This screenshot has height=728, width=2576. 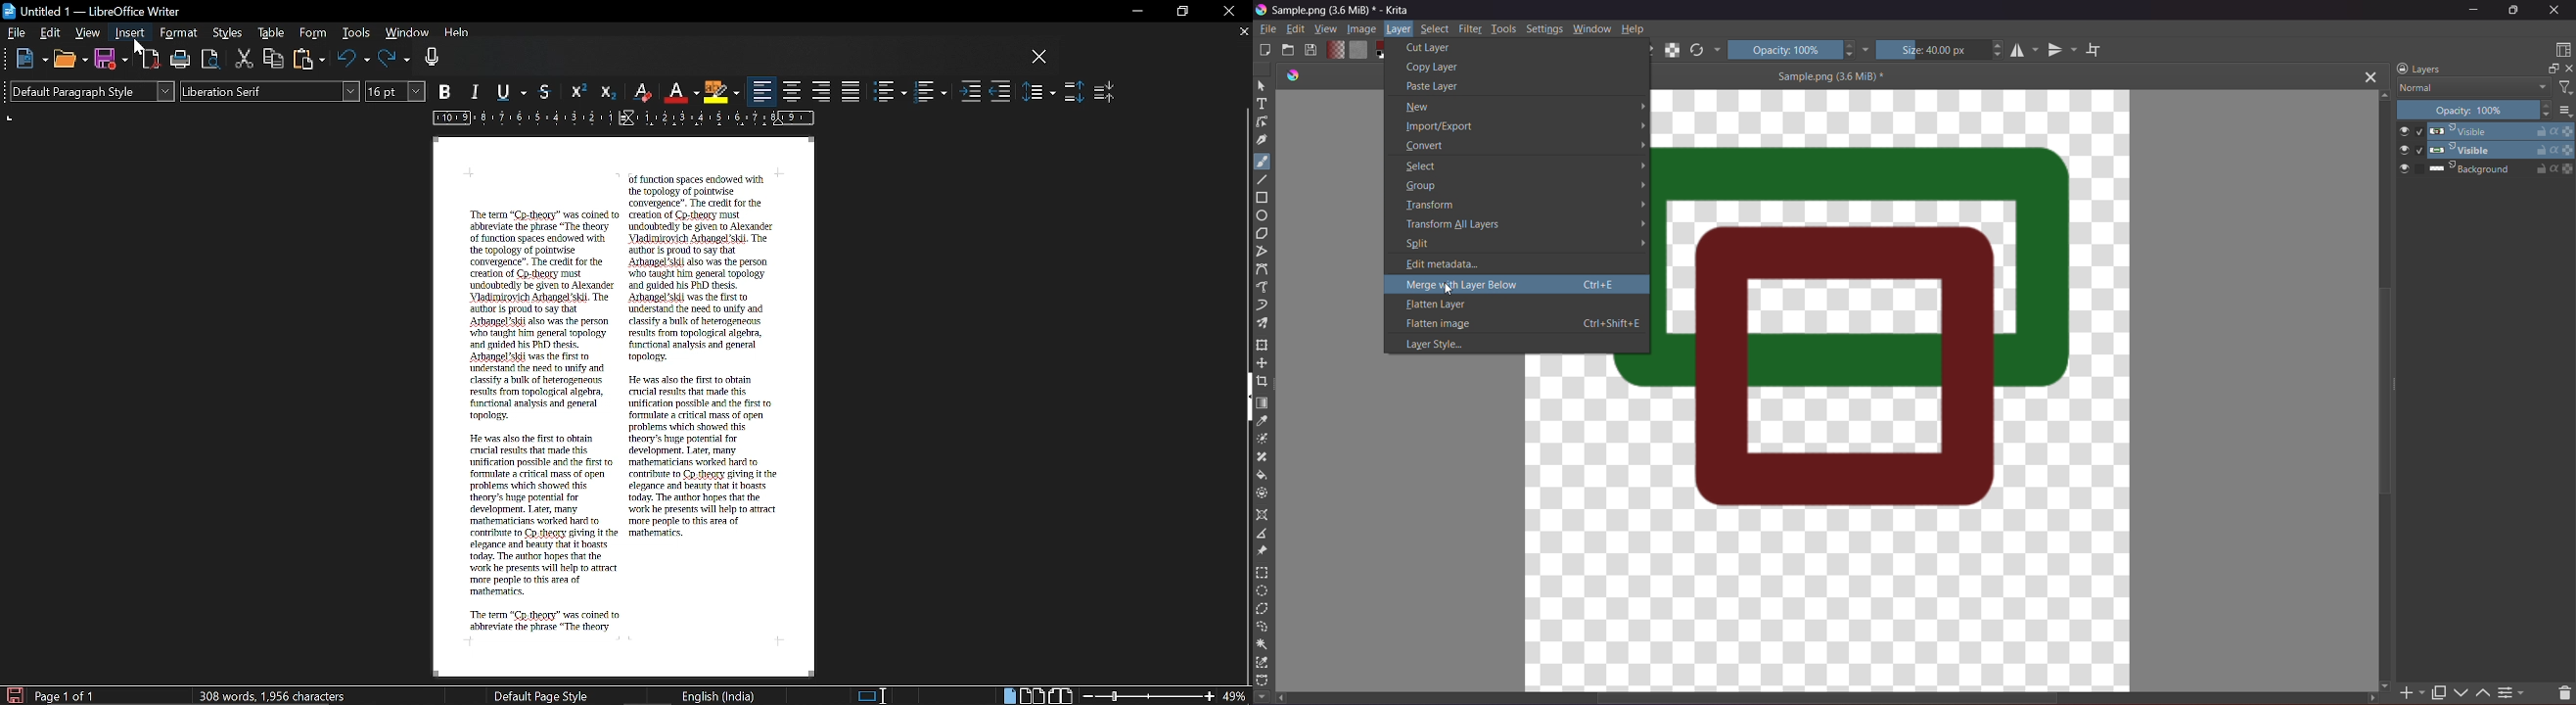 What do you see at coordinates (1488, 87) in the screenshot?
I see `Paste Layer` at bounding box center [1488, 87].